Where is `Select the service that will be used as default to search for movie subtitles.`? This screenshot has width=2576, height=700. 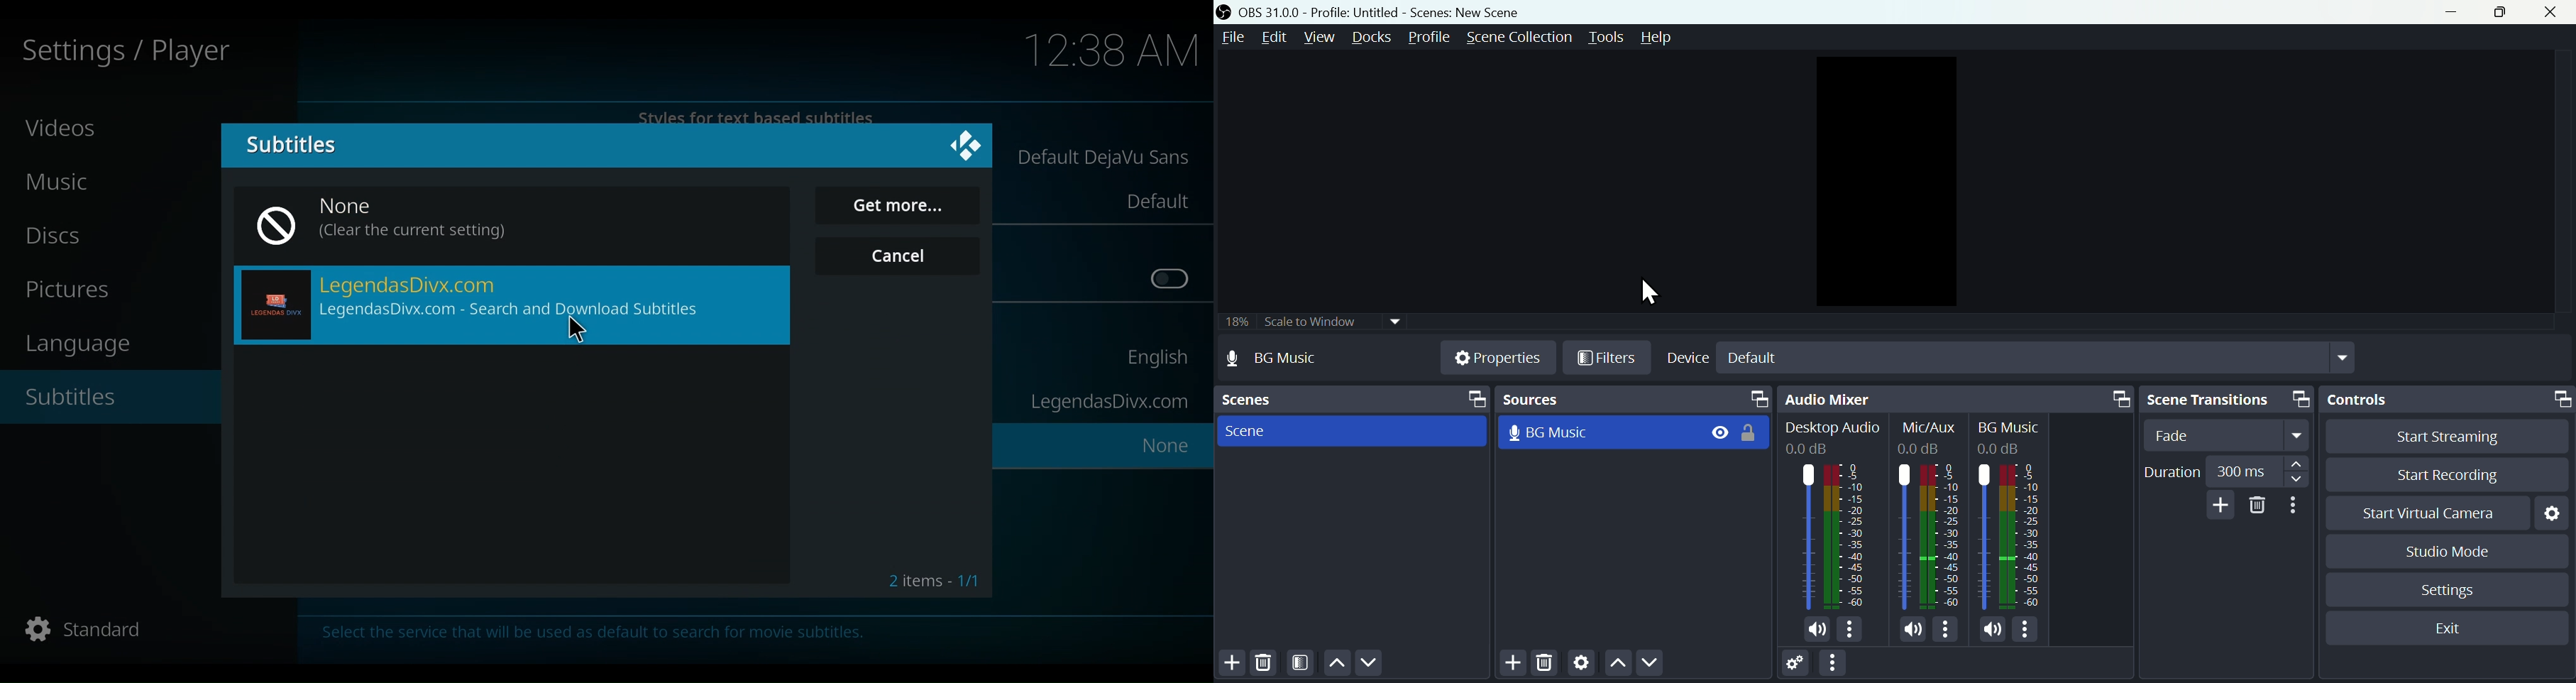 Select the service that will be used as default to search for movie subtitles. is located at coordinates (598, 635).